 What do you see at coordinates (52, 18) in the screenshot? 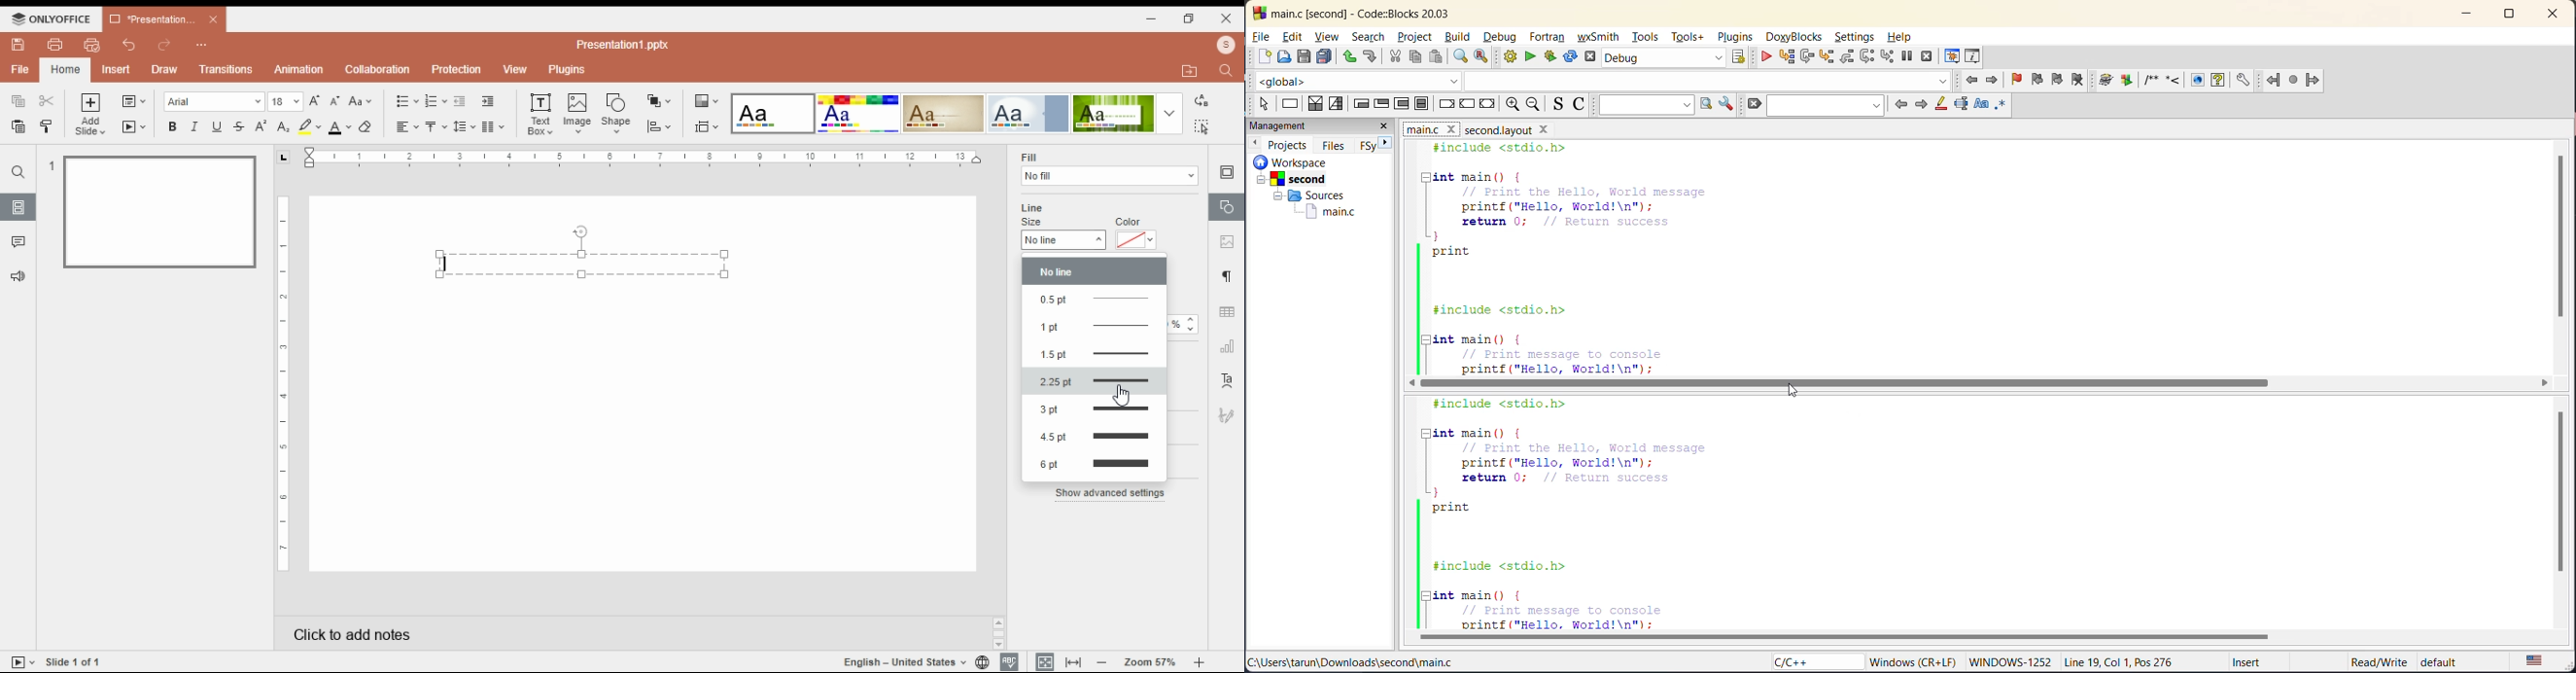
I see `ONLYOFFICE` at bounding box center [52, 18].